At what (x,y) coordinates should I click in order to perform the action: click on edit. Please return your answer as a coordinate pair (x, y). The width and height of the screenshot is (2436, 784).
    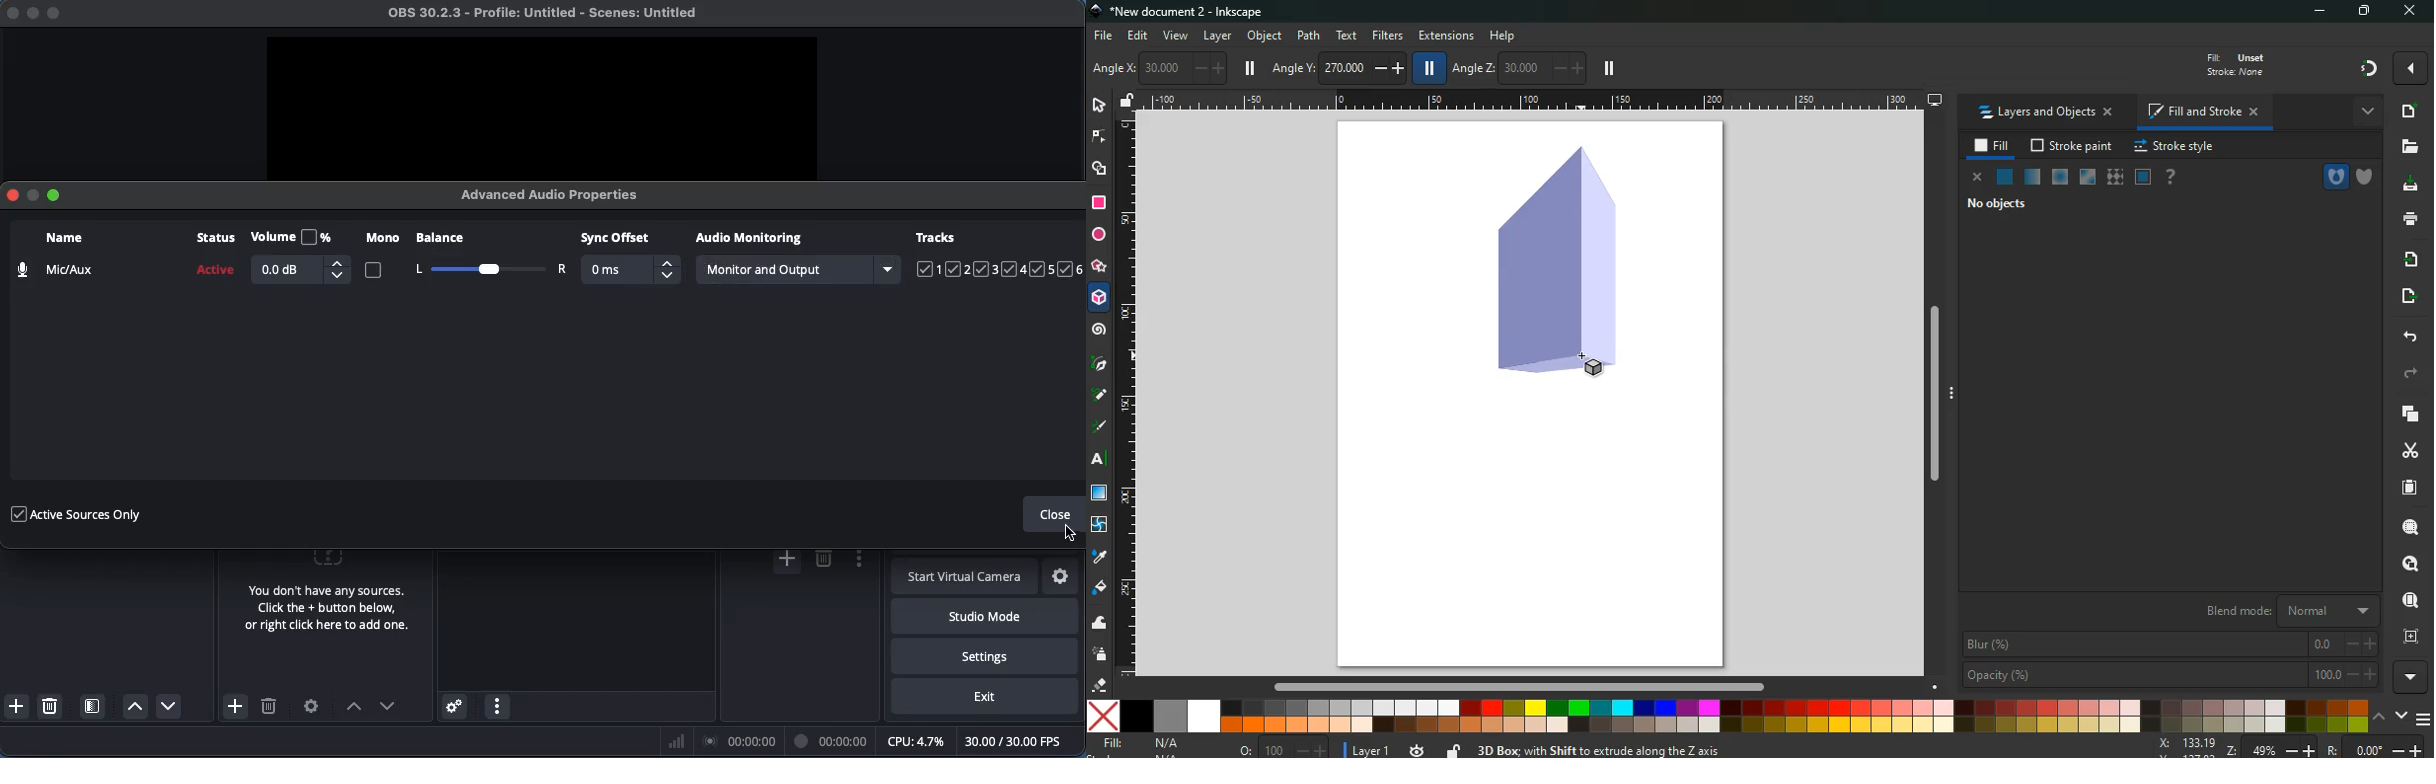
    Looking at the image, I should click on (1139, 36).